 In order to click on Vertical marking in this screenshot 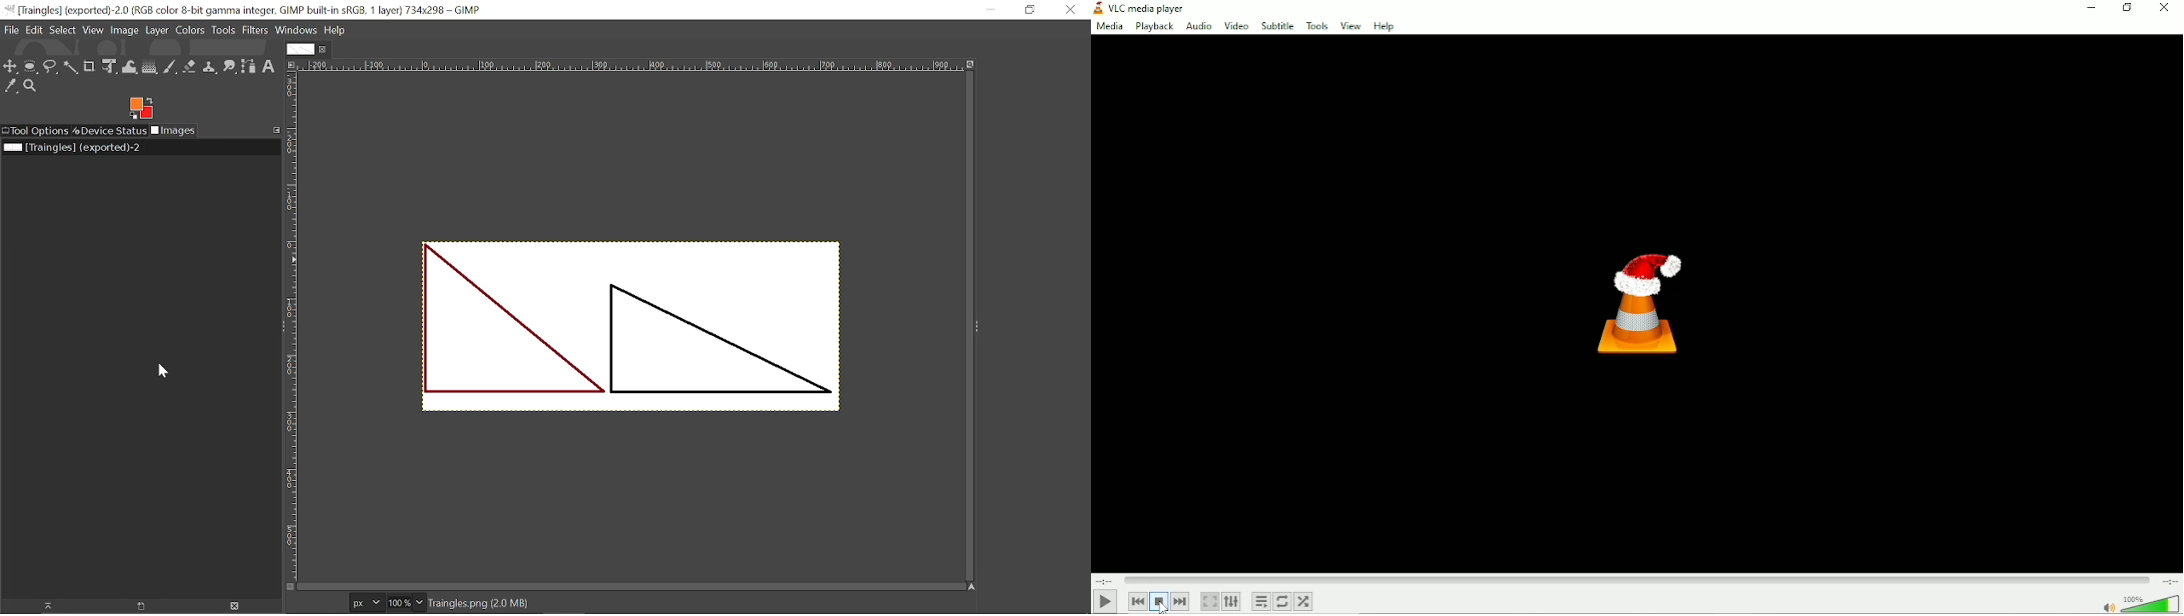, I will do `click(293, 325)`.